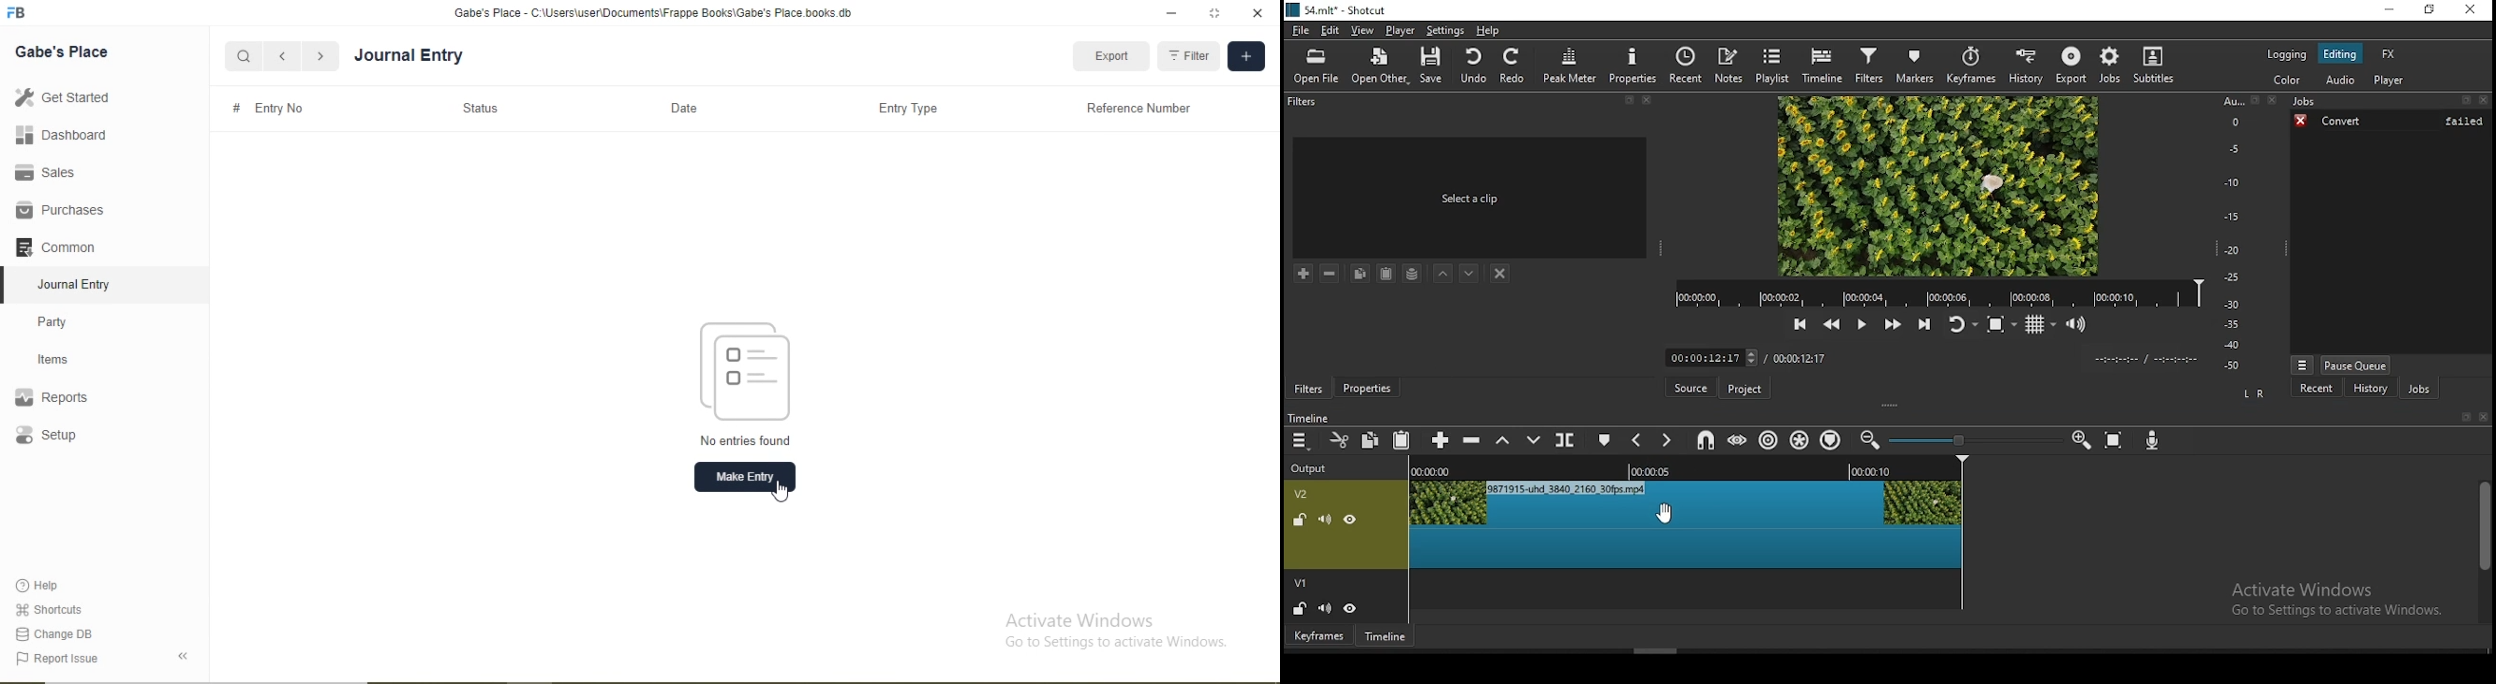 The width and height of the screenshot is (2520, 700). I want to click on timeline, so click(1824, 66).